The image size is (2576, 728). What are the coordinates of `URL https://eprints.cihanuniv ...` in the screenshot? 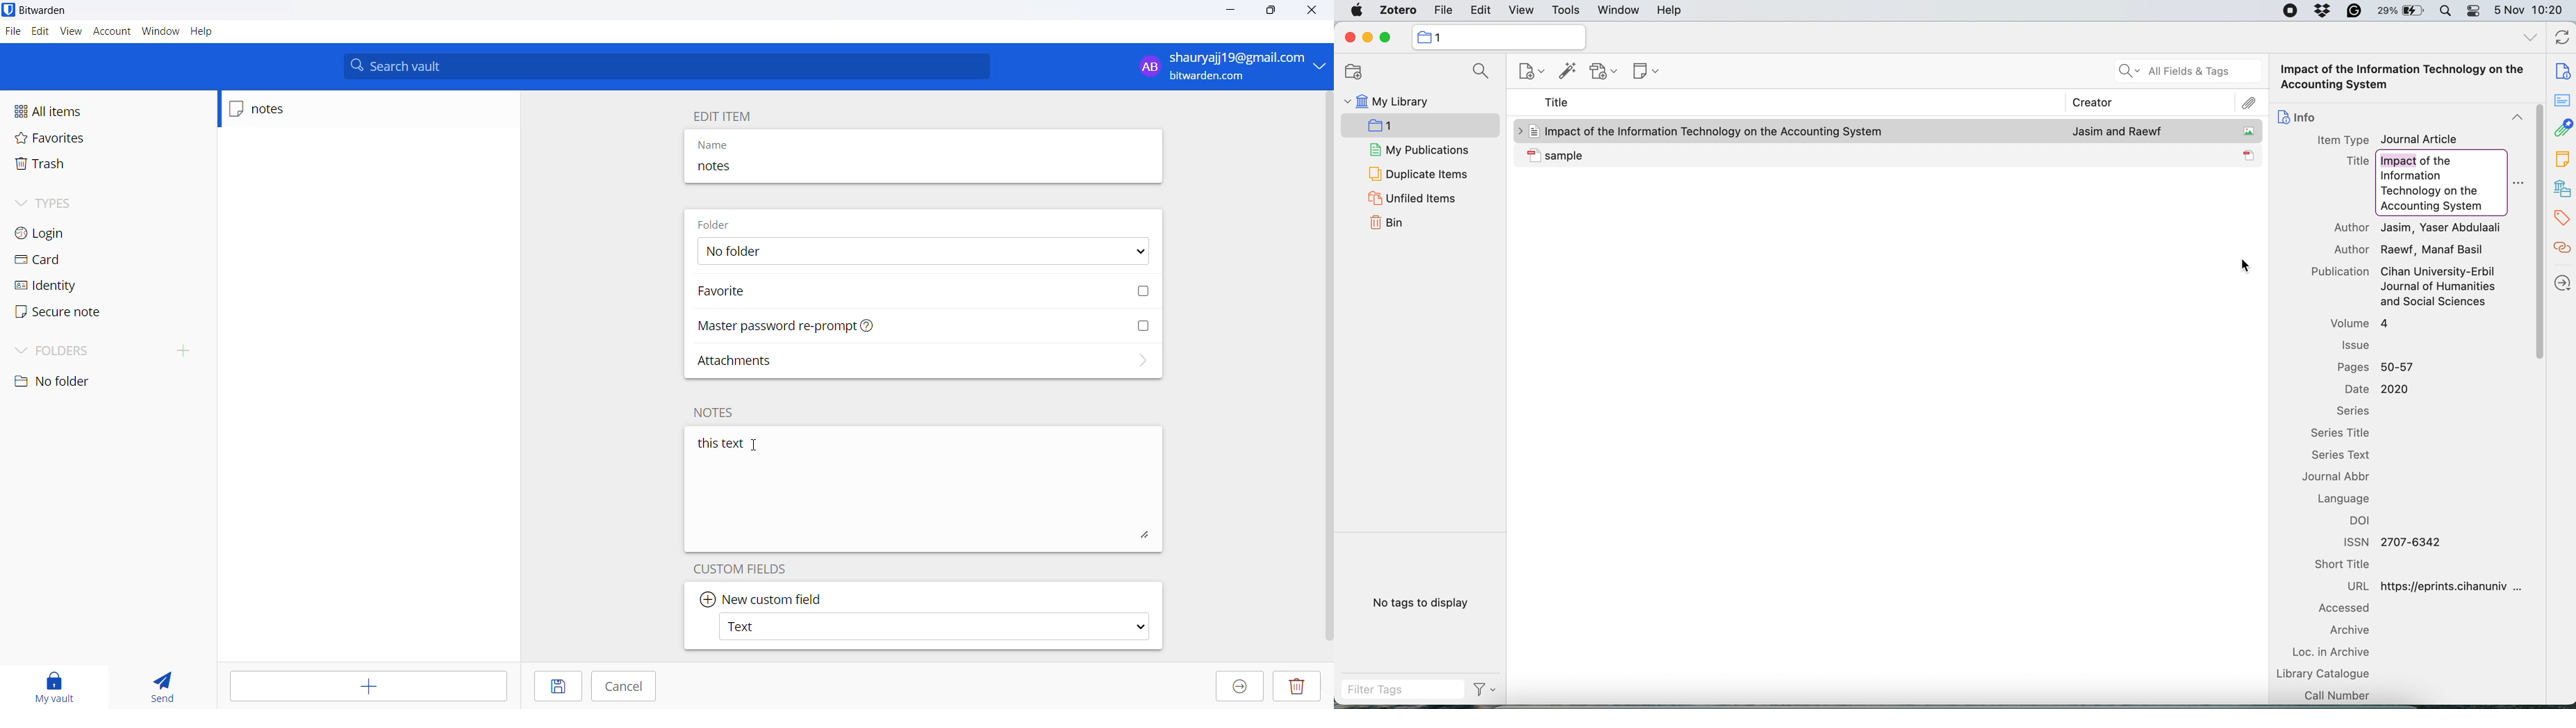 It's located at (2435, 586).